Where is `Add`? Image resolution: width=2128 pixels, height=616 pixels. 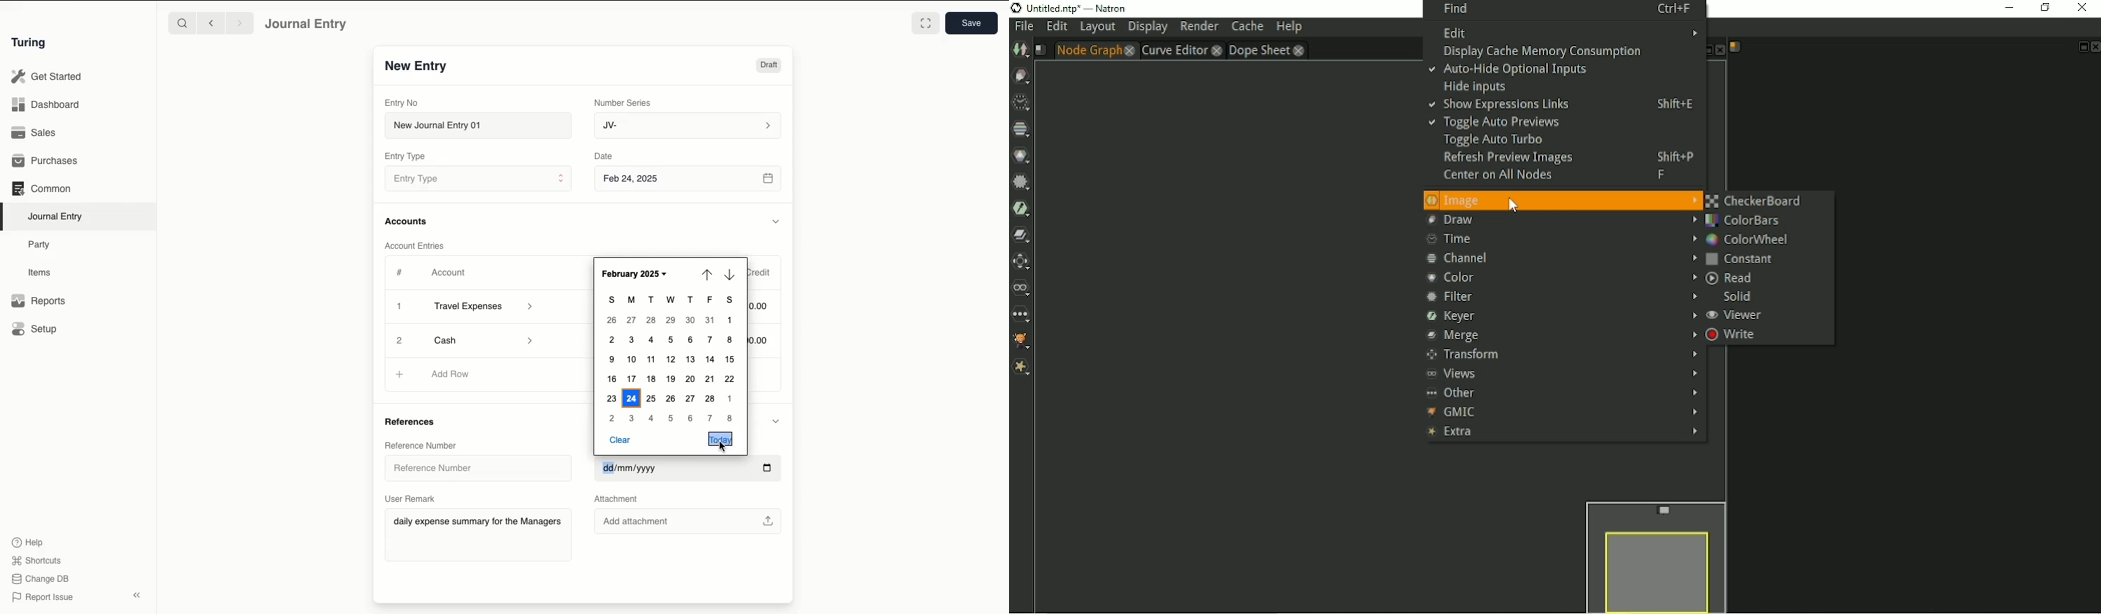 Add is located at coordinates (401, 375).